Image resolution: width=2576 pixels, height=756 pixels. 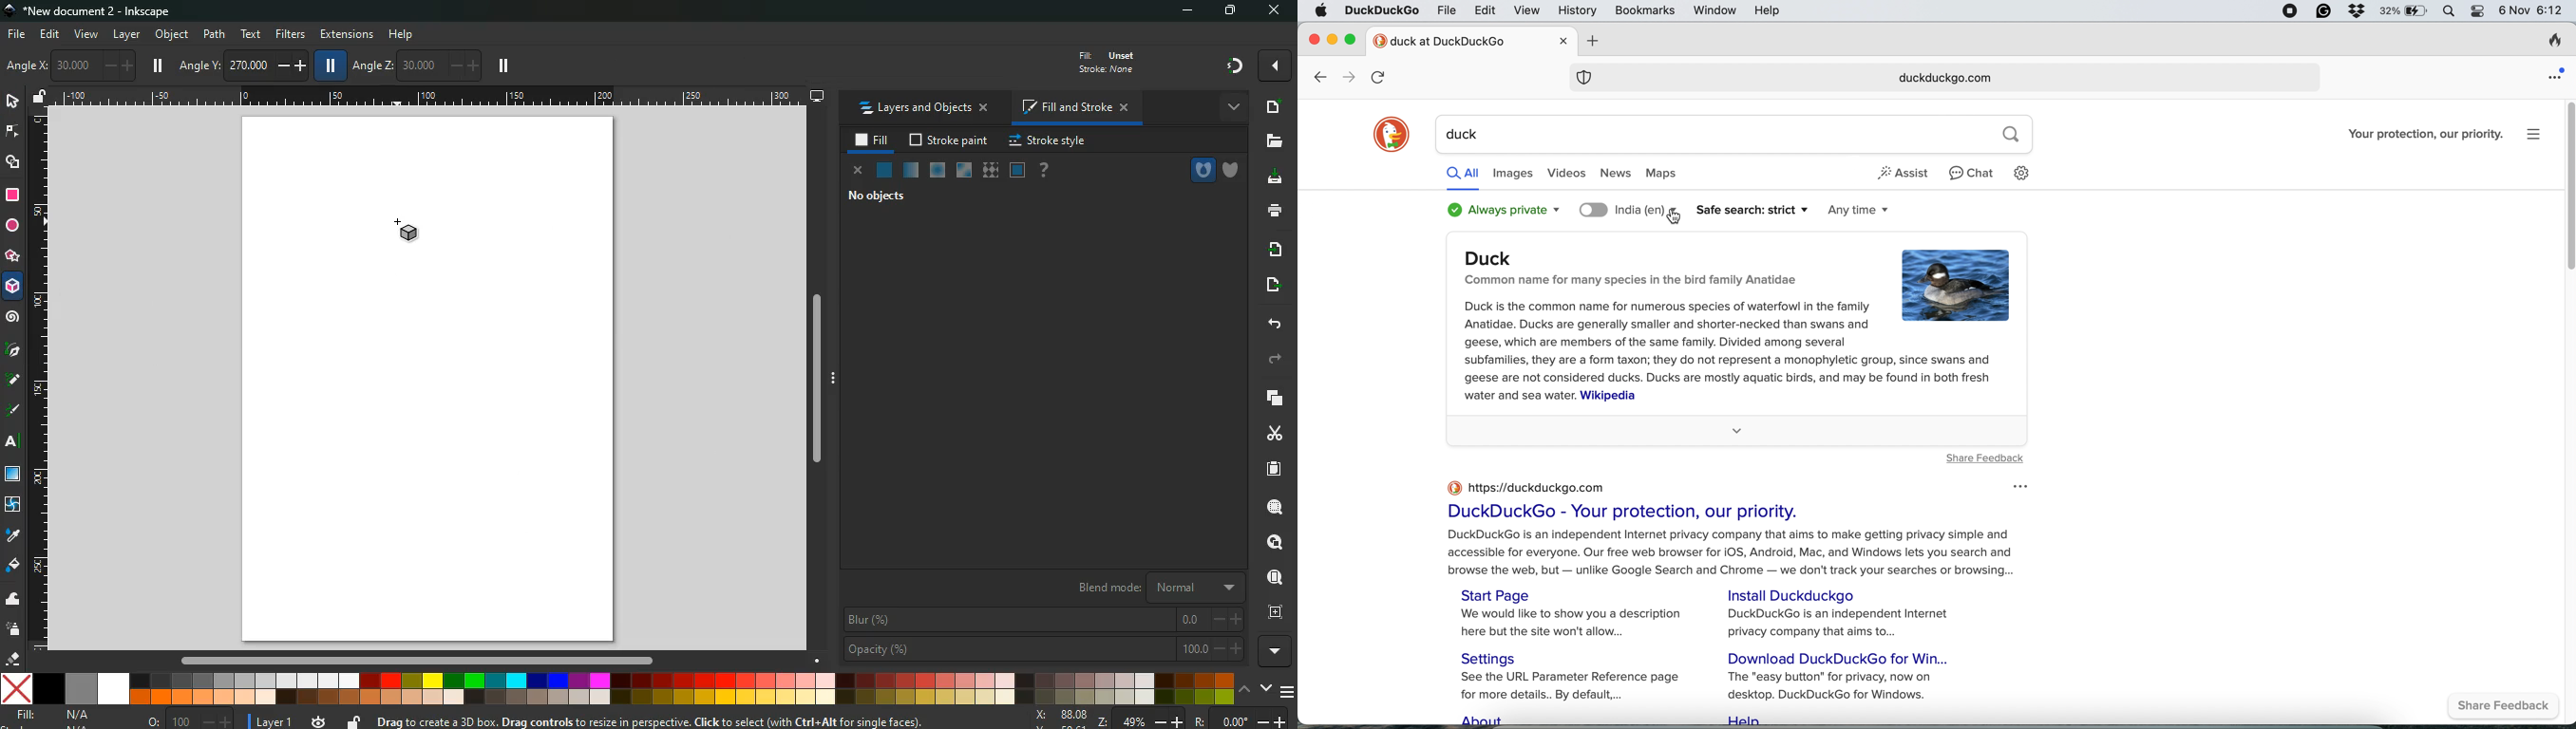 What do you see at coordinates (1271, 324) in the screenshot?
I see `back` at bounding box center [1271, 324].